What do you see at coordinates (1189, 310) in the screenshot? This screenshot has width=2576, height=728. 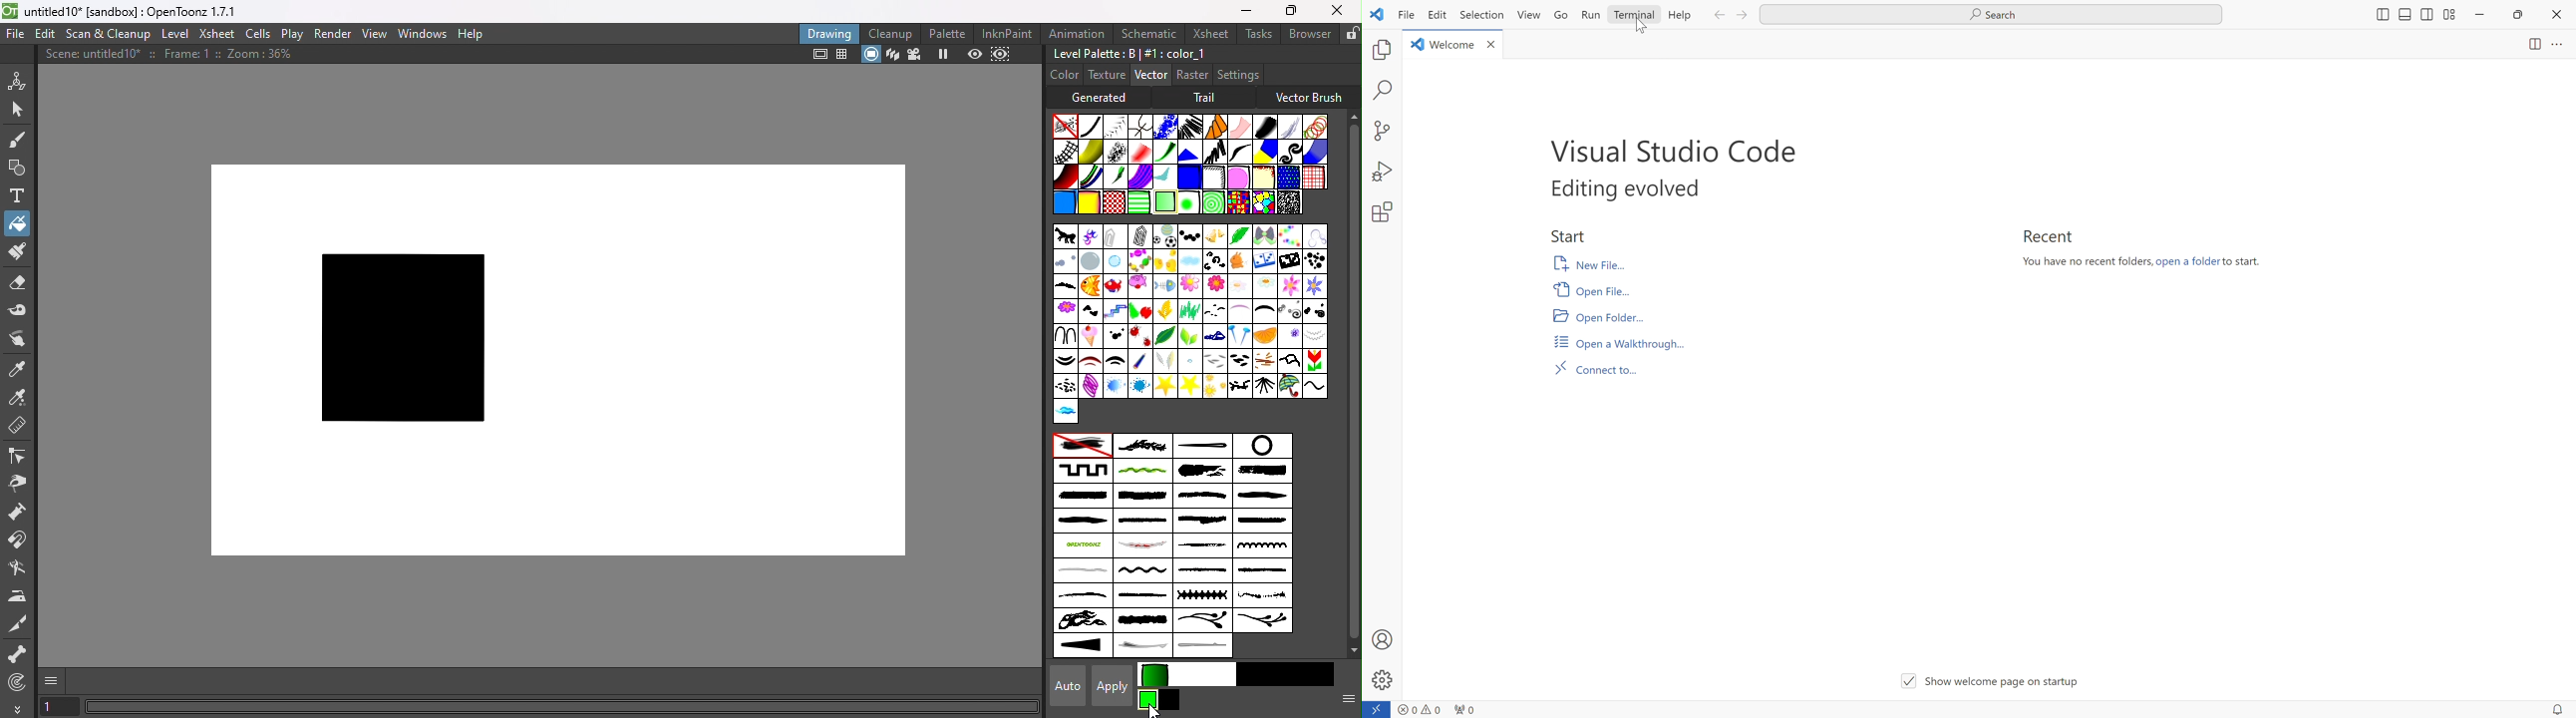 I see `grain` at bounding box center [1189, 310].